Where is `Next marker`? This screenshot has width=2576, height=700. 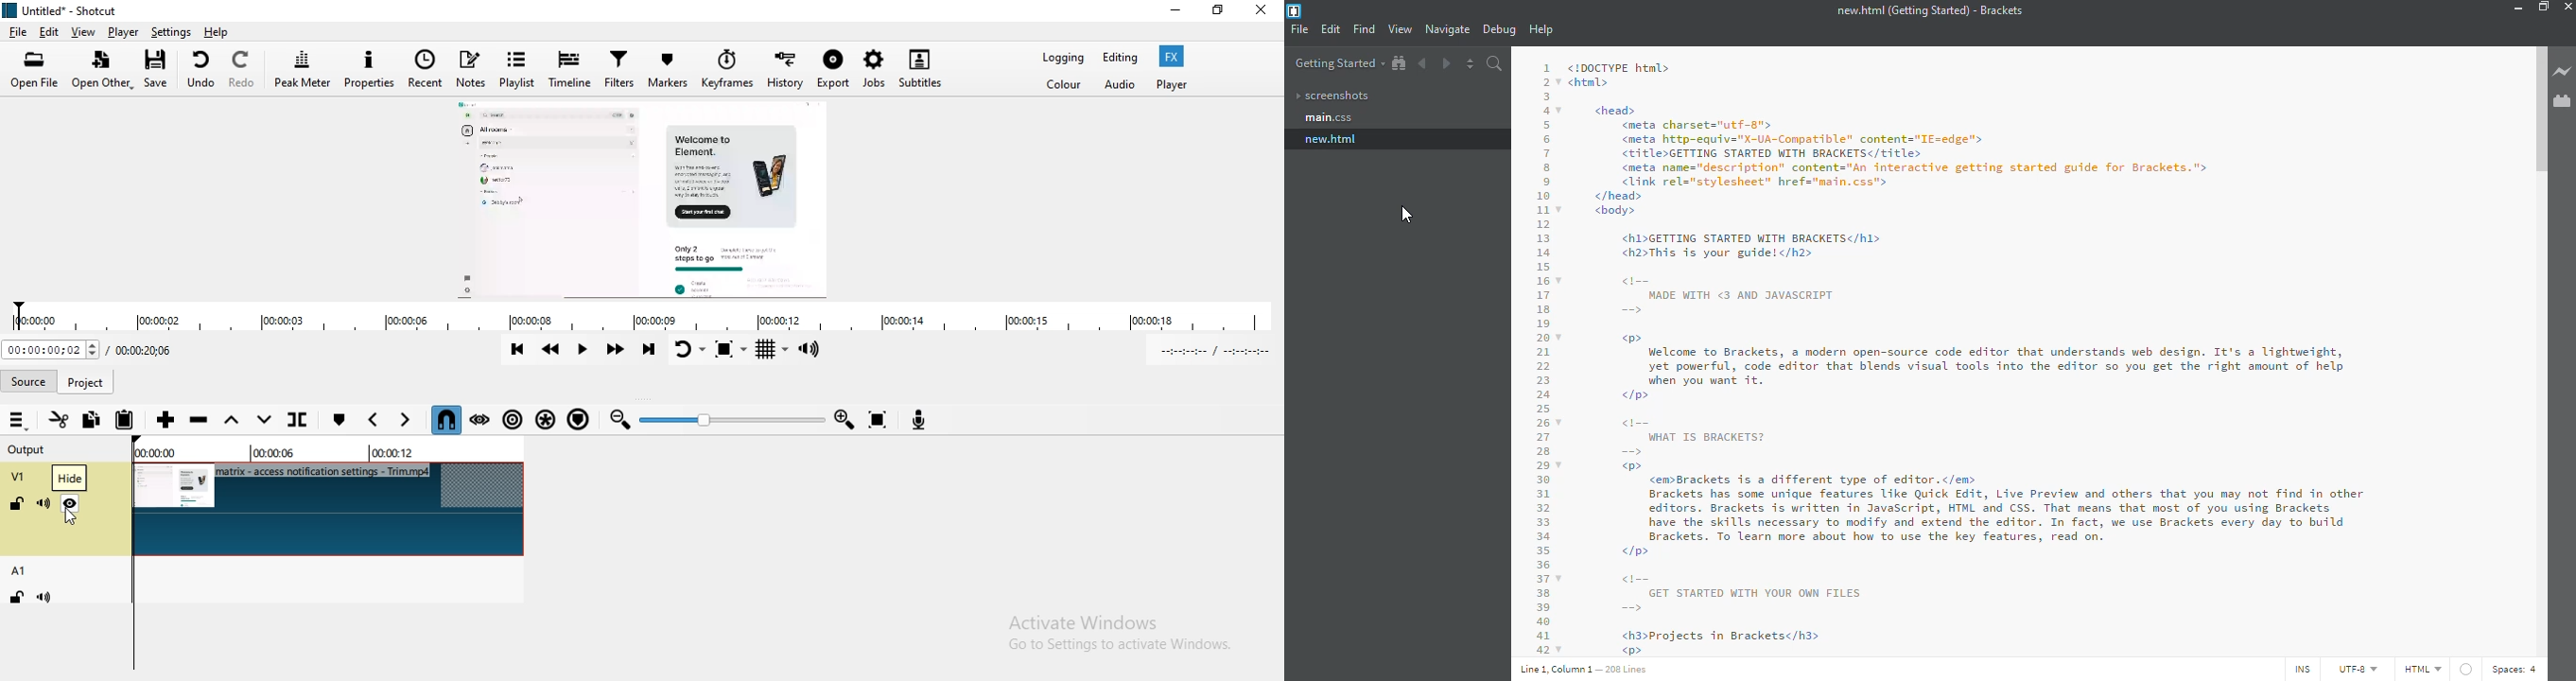
Next marker is located at coordinates (405, 420).